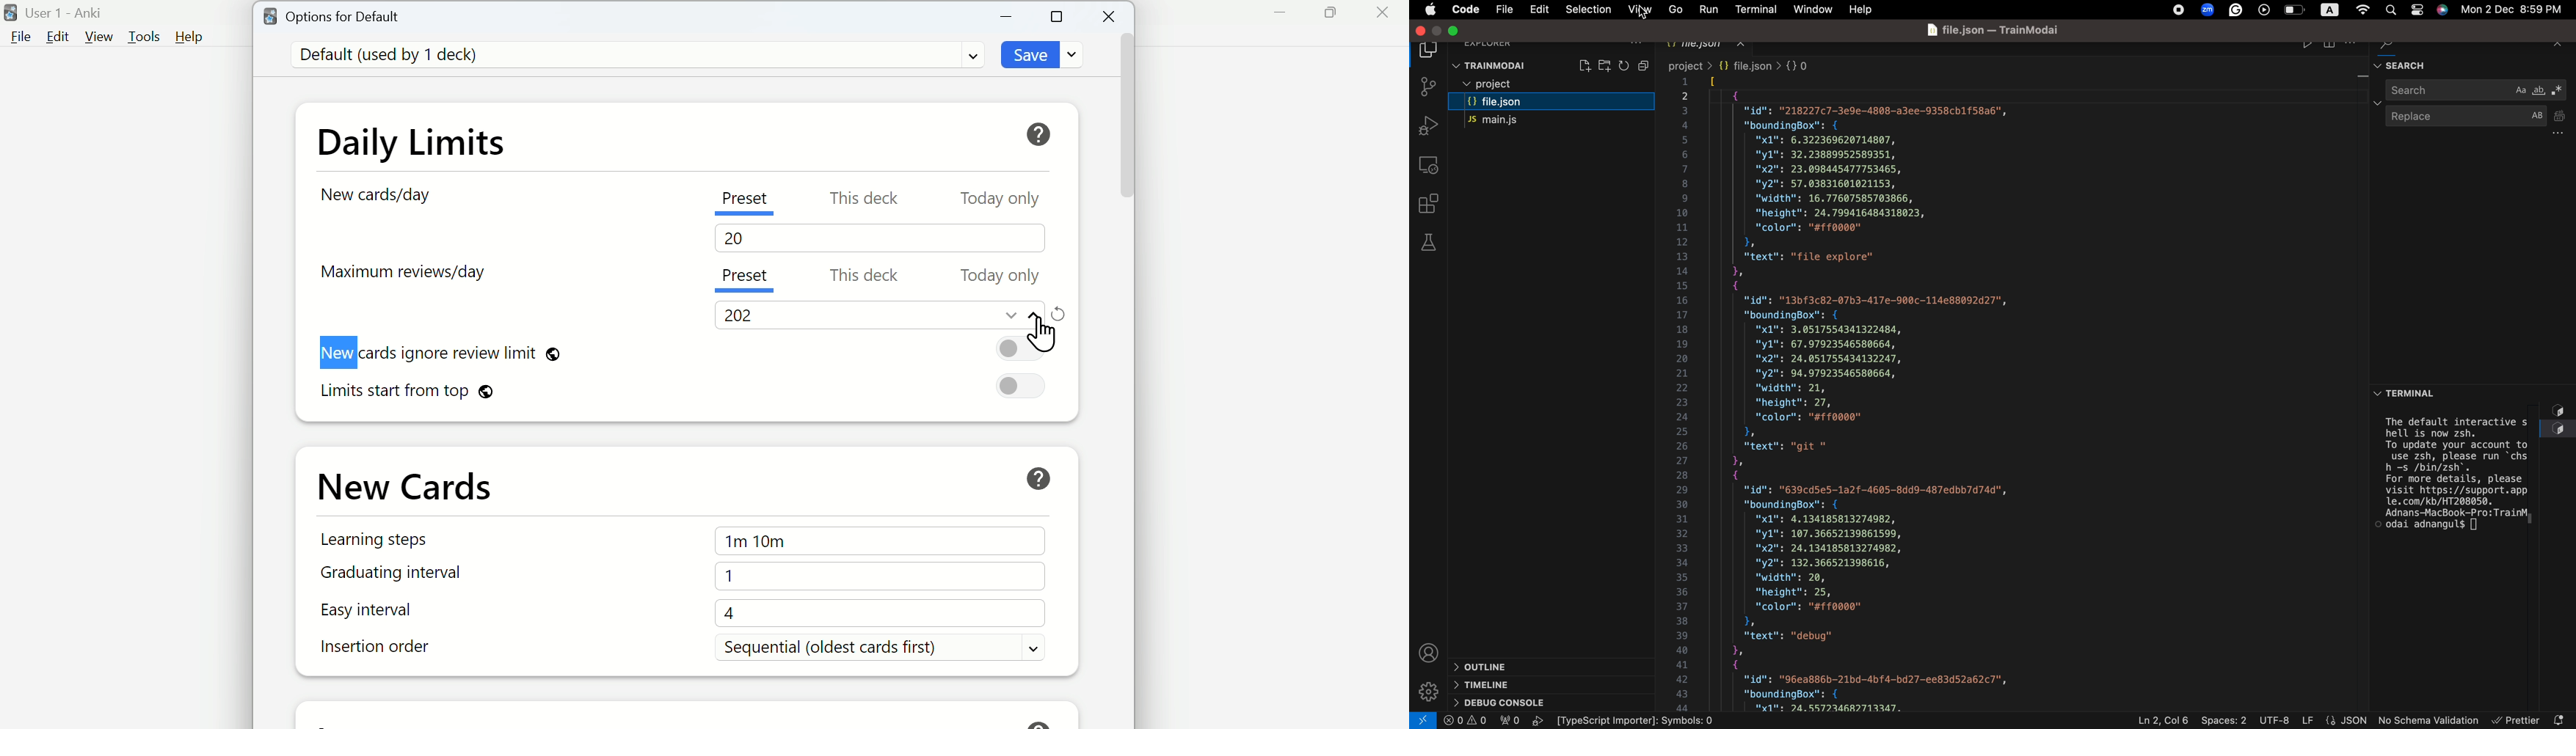 This screenshot has height=756, width=2576. What do you see at coordinates (18, 37) in the screenshot?
I see `File` at bounding box center [18, 37].